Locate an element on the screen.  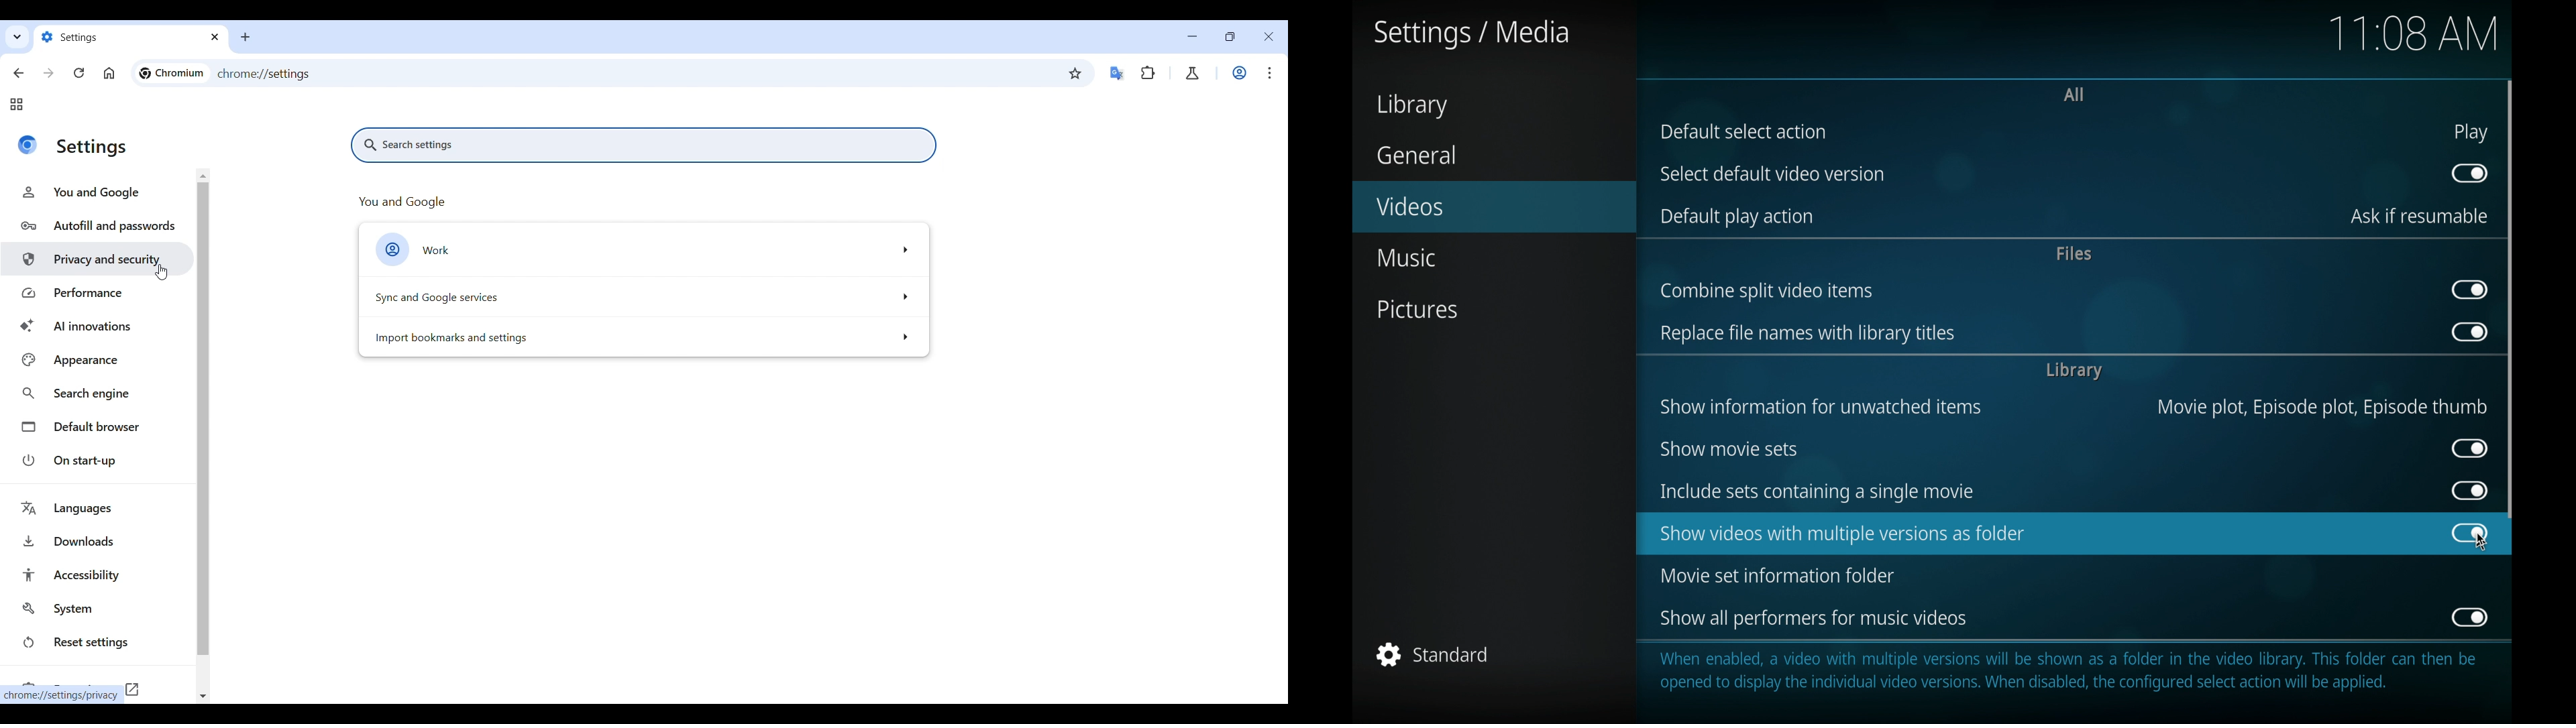
toggle button is located at coordinates (2470, 290).